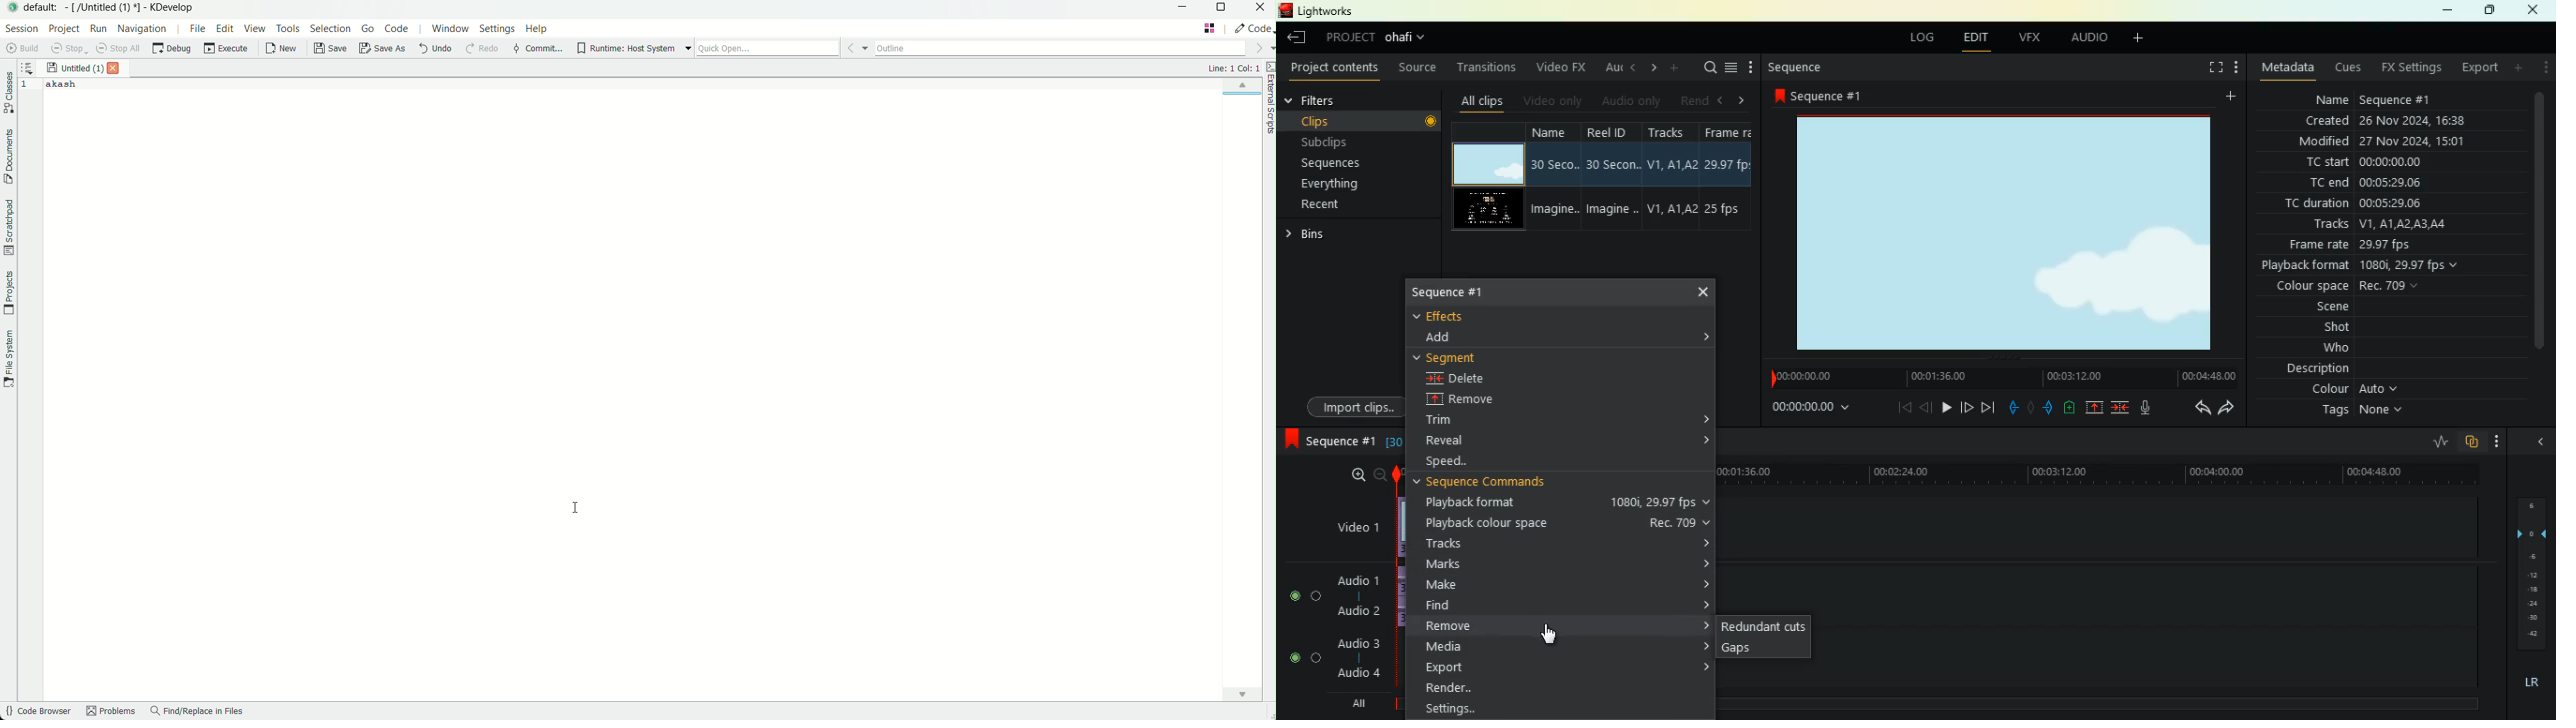 This screenshot has width=2576, height=728. What do you see at coordinates (197, 712) in the screenshot?
I see `find/replace in files` at bounding box center [197, 712].